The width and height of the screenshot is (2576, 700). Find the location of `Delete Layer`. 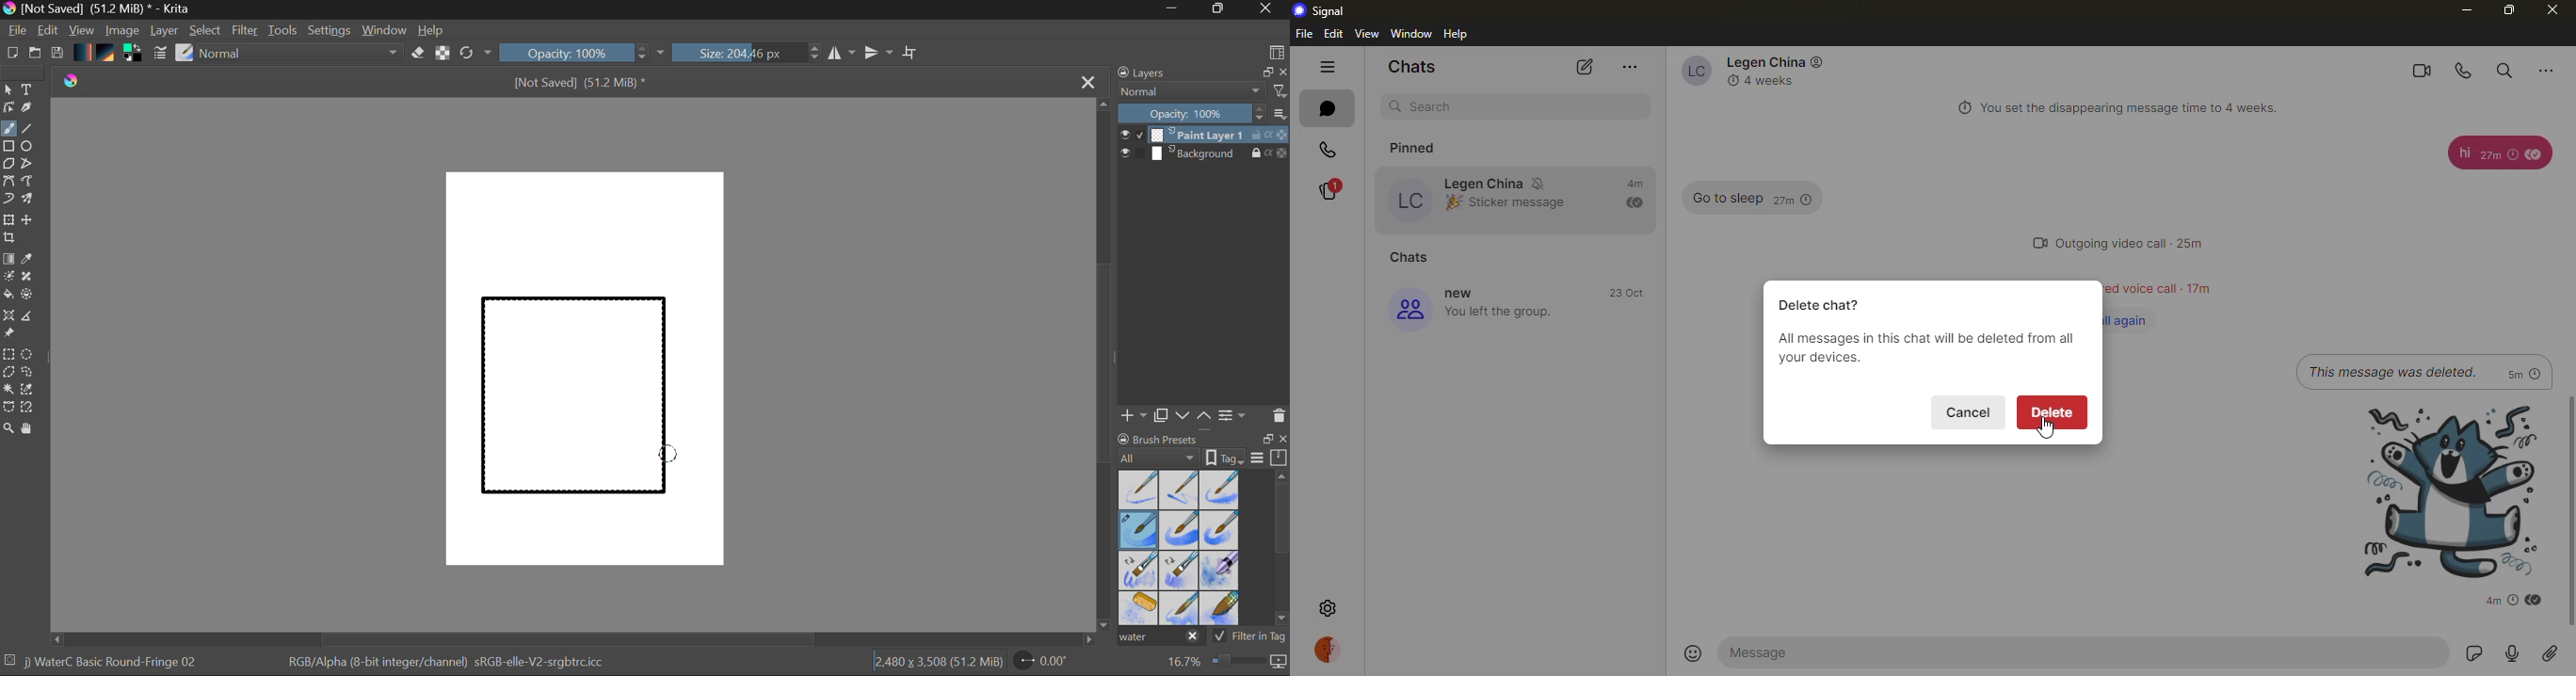

Delete Layer is located at coordinates (1279, 416).